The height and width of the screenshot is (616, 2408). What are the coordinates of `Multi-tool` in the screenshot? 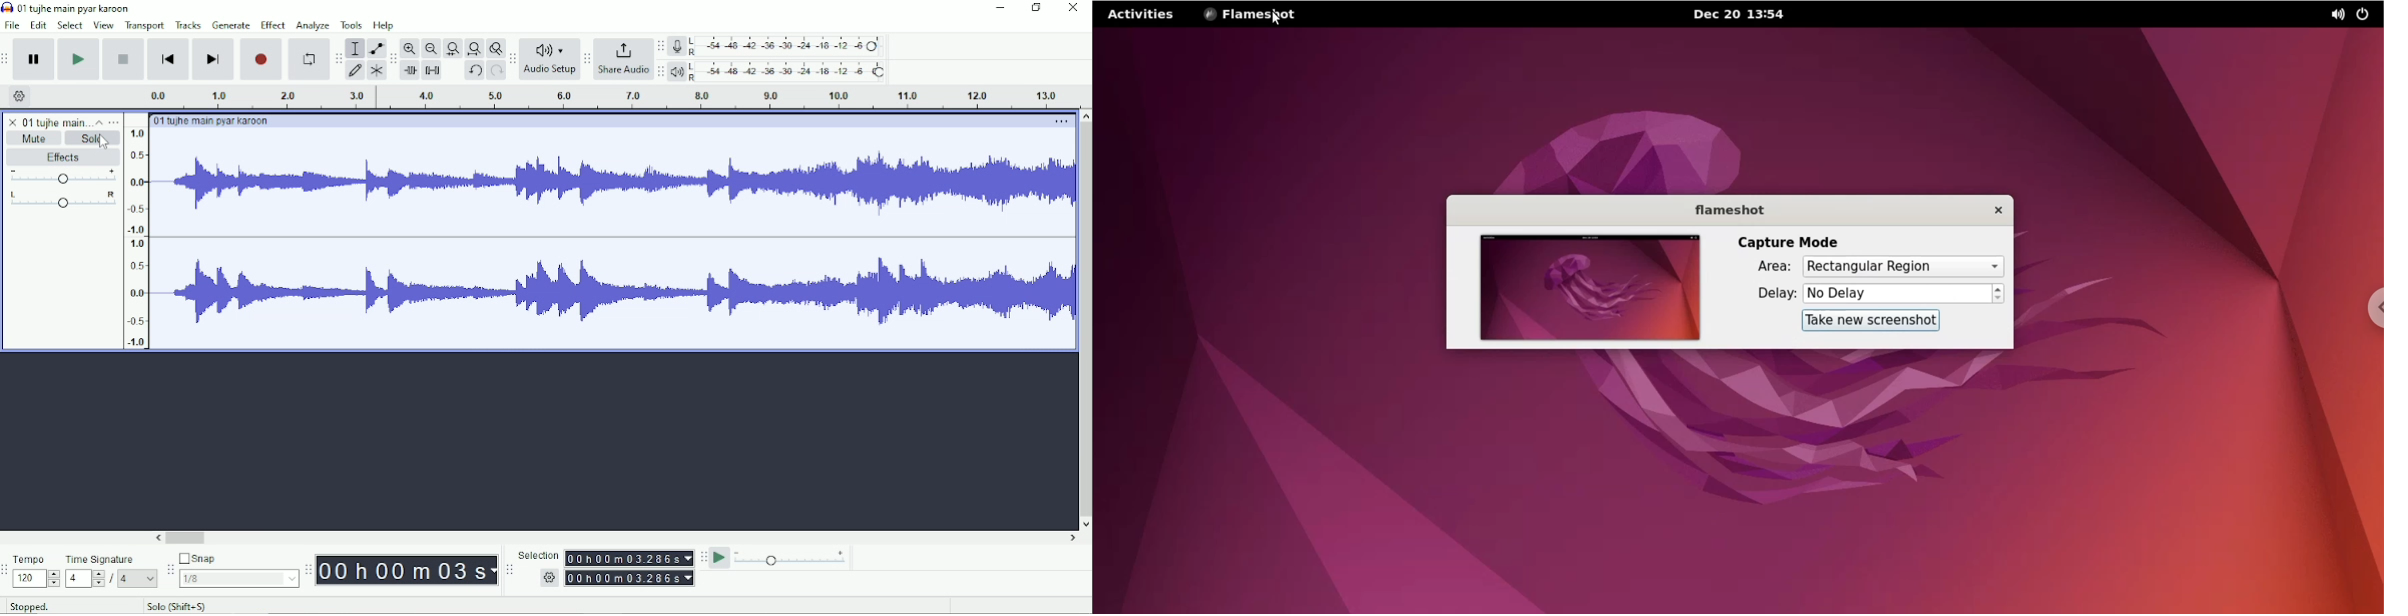 It's located at (376, 70).